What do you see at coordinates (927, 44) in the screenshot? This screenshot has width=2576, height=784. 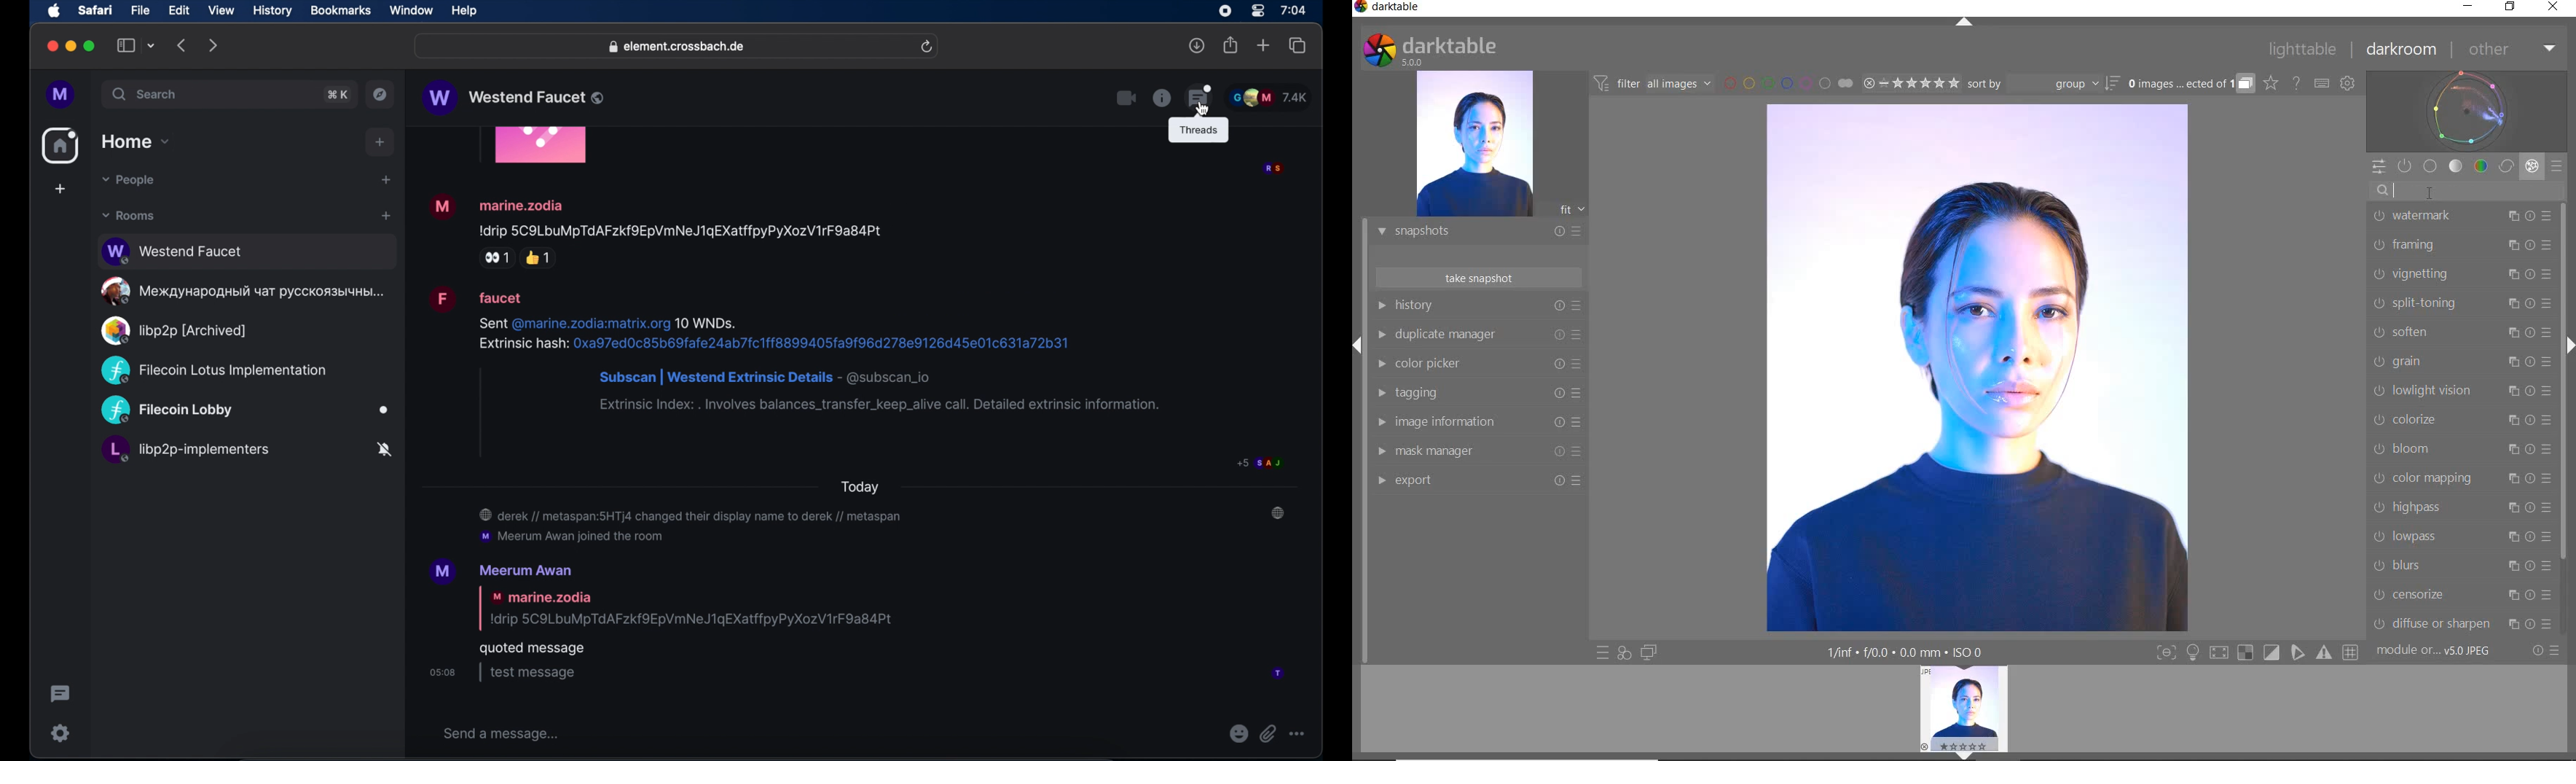 I see `refresh` at bounding box center [927, 44].